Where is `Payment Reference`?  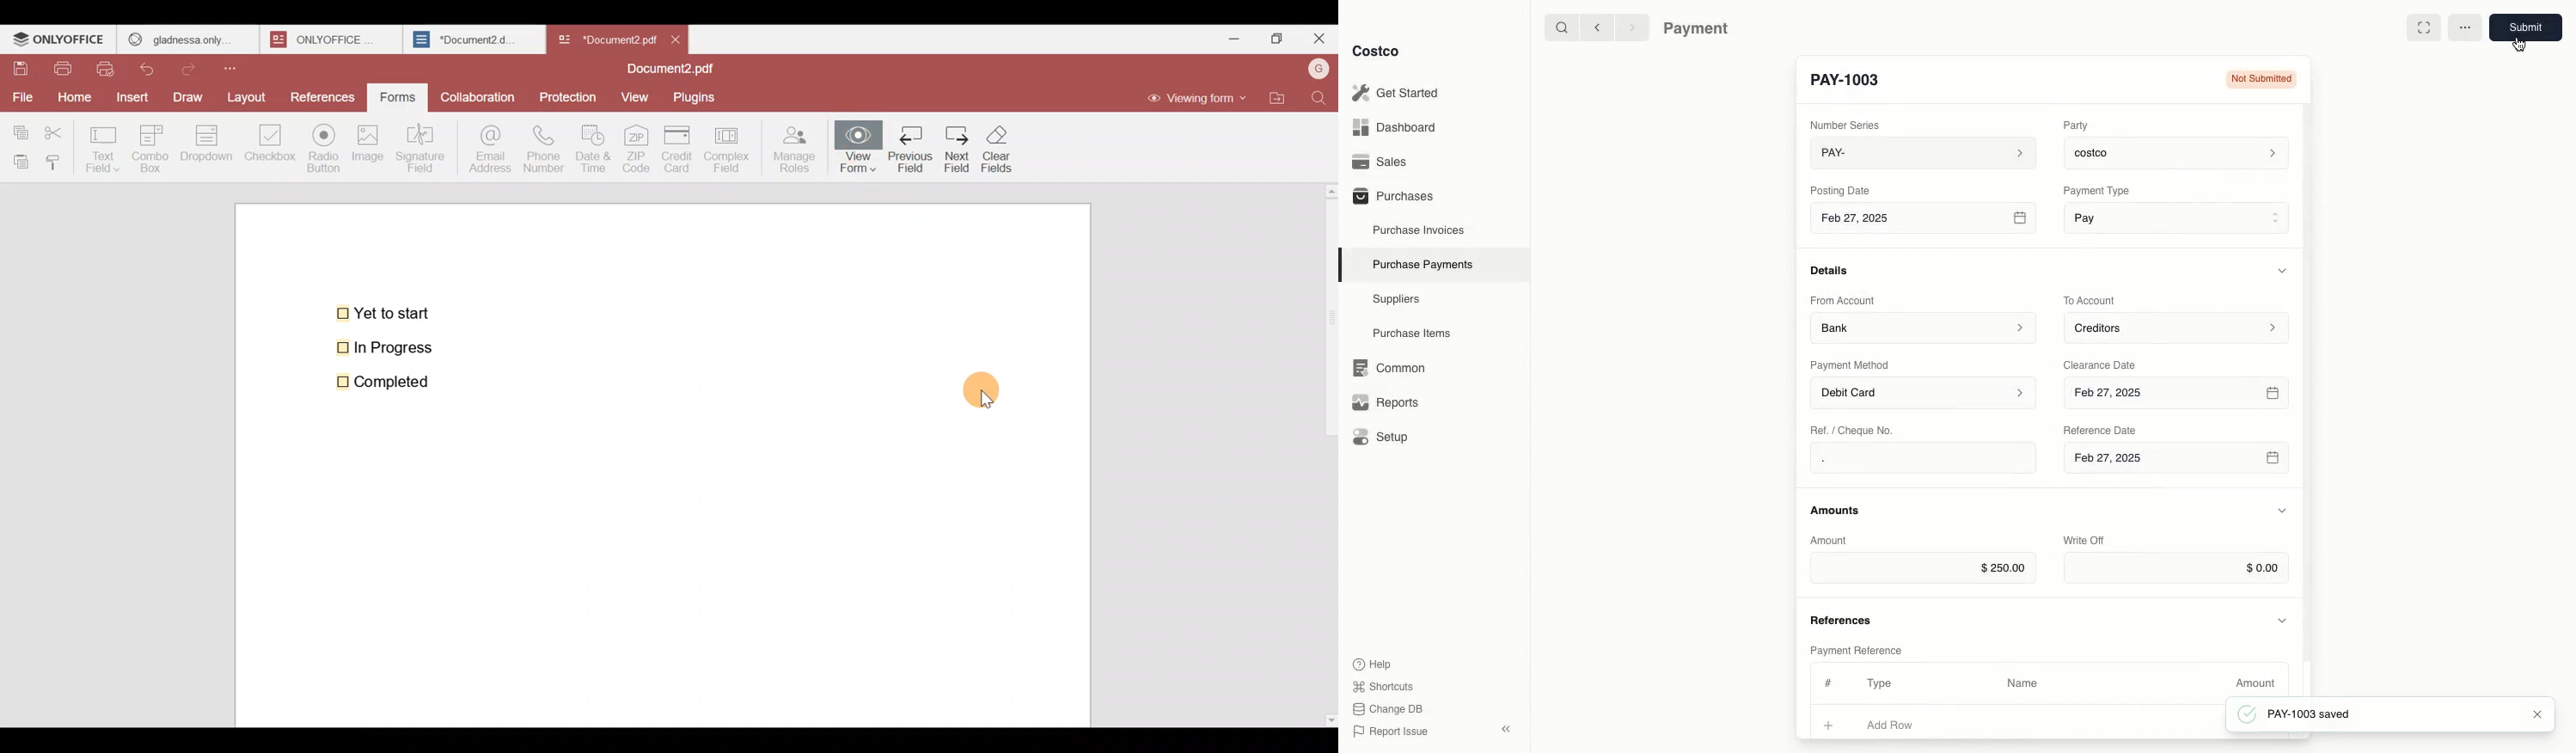 Payment Reference is located at coordinates (1855, 648).